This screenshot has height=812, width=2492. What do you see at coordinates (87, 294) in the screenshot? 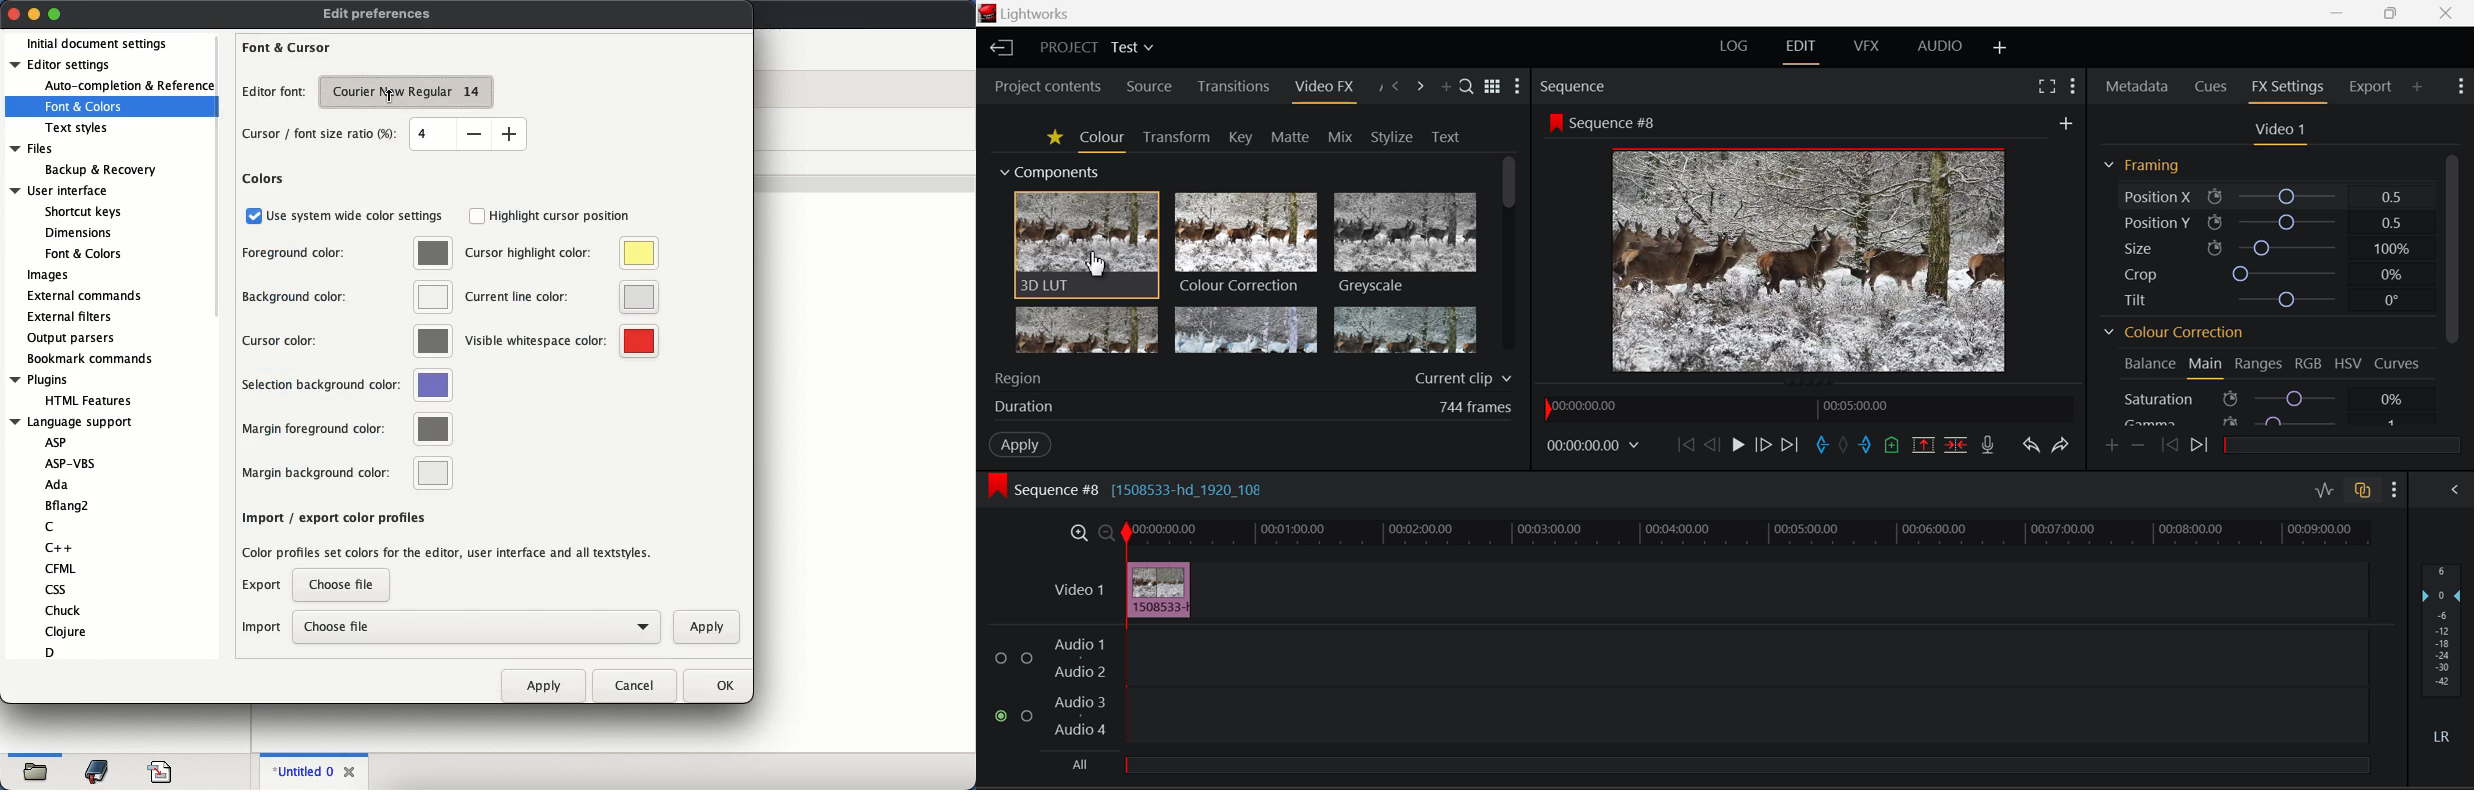
I see `external commands` at bounding box center [87, 294].